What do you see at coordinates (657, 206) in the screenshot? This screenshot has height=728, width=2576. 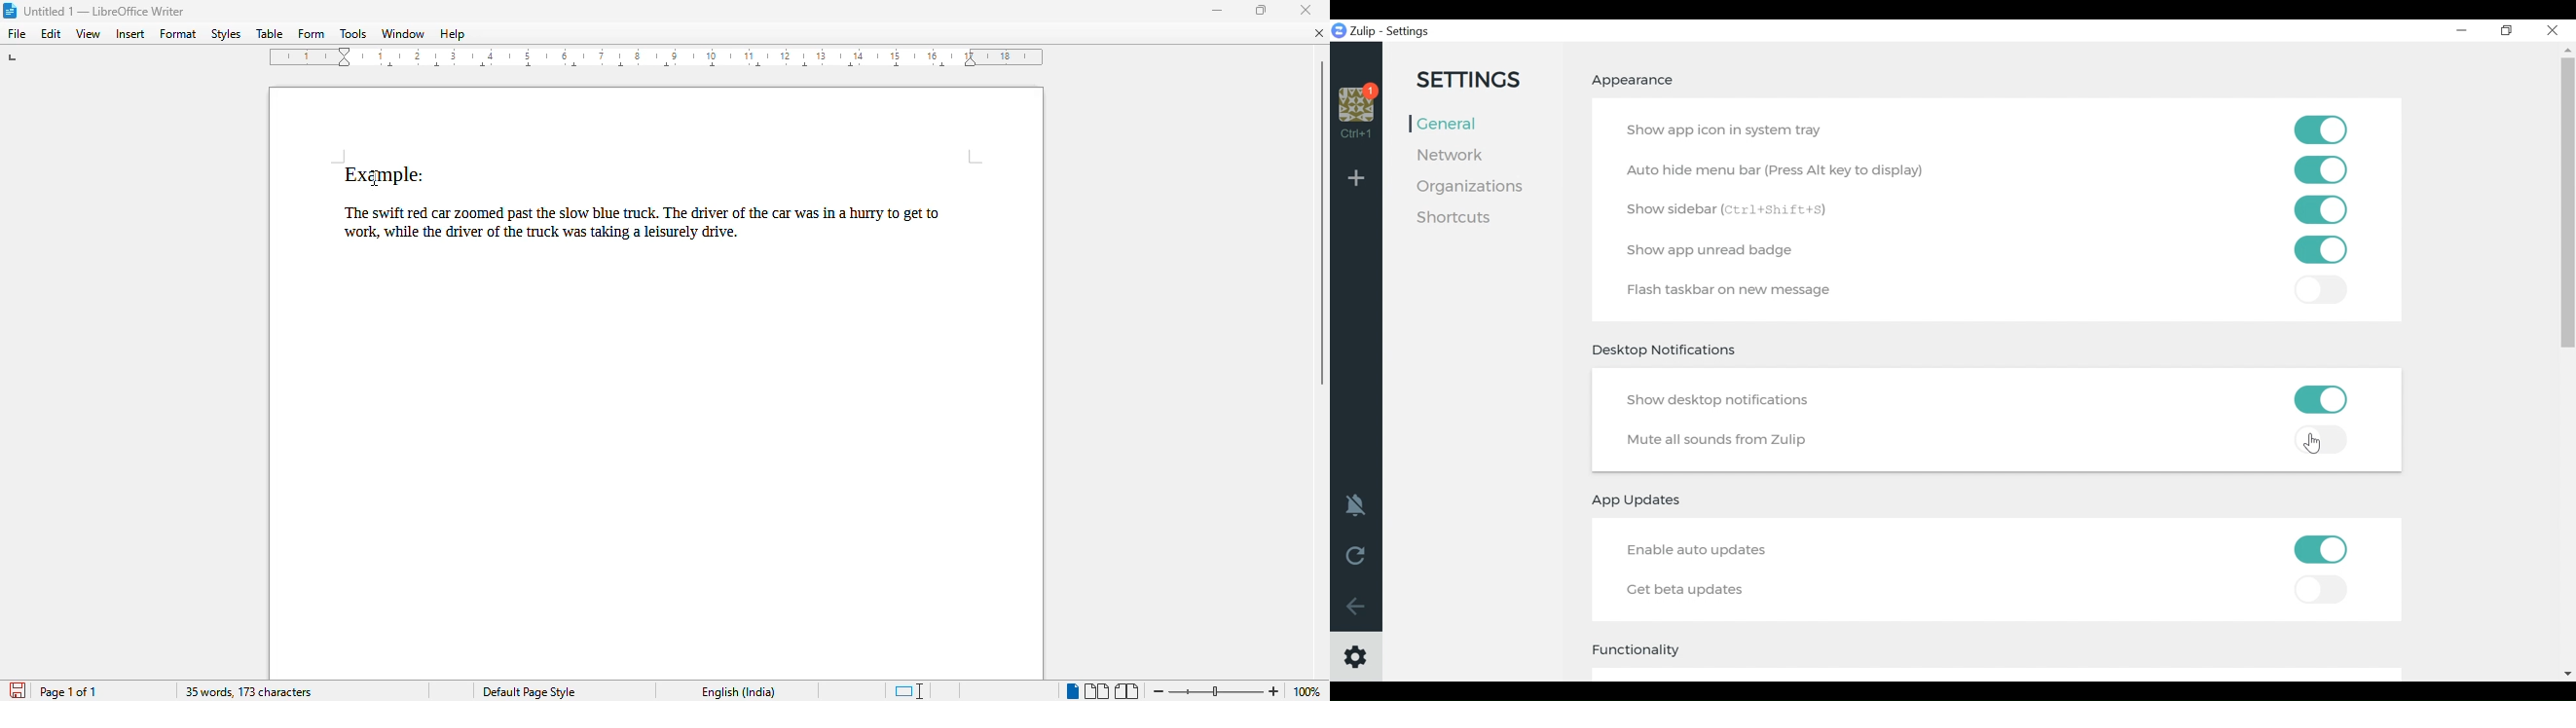 I see `Example: The swift red car zoomed past the slow blue truck. The driver of the car was in a hurry to get to work, while the driver of the truck was taking a leisurely drive.` at bounding box center [657, 206].